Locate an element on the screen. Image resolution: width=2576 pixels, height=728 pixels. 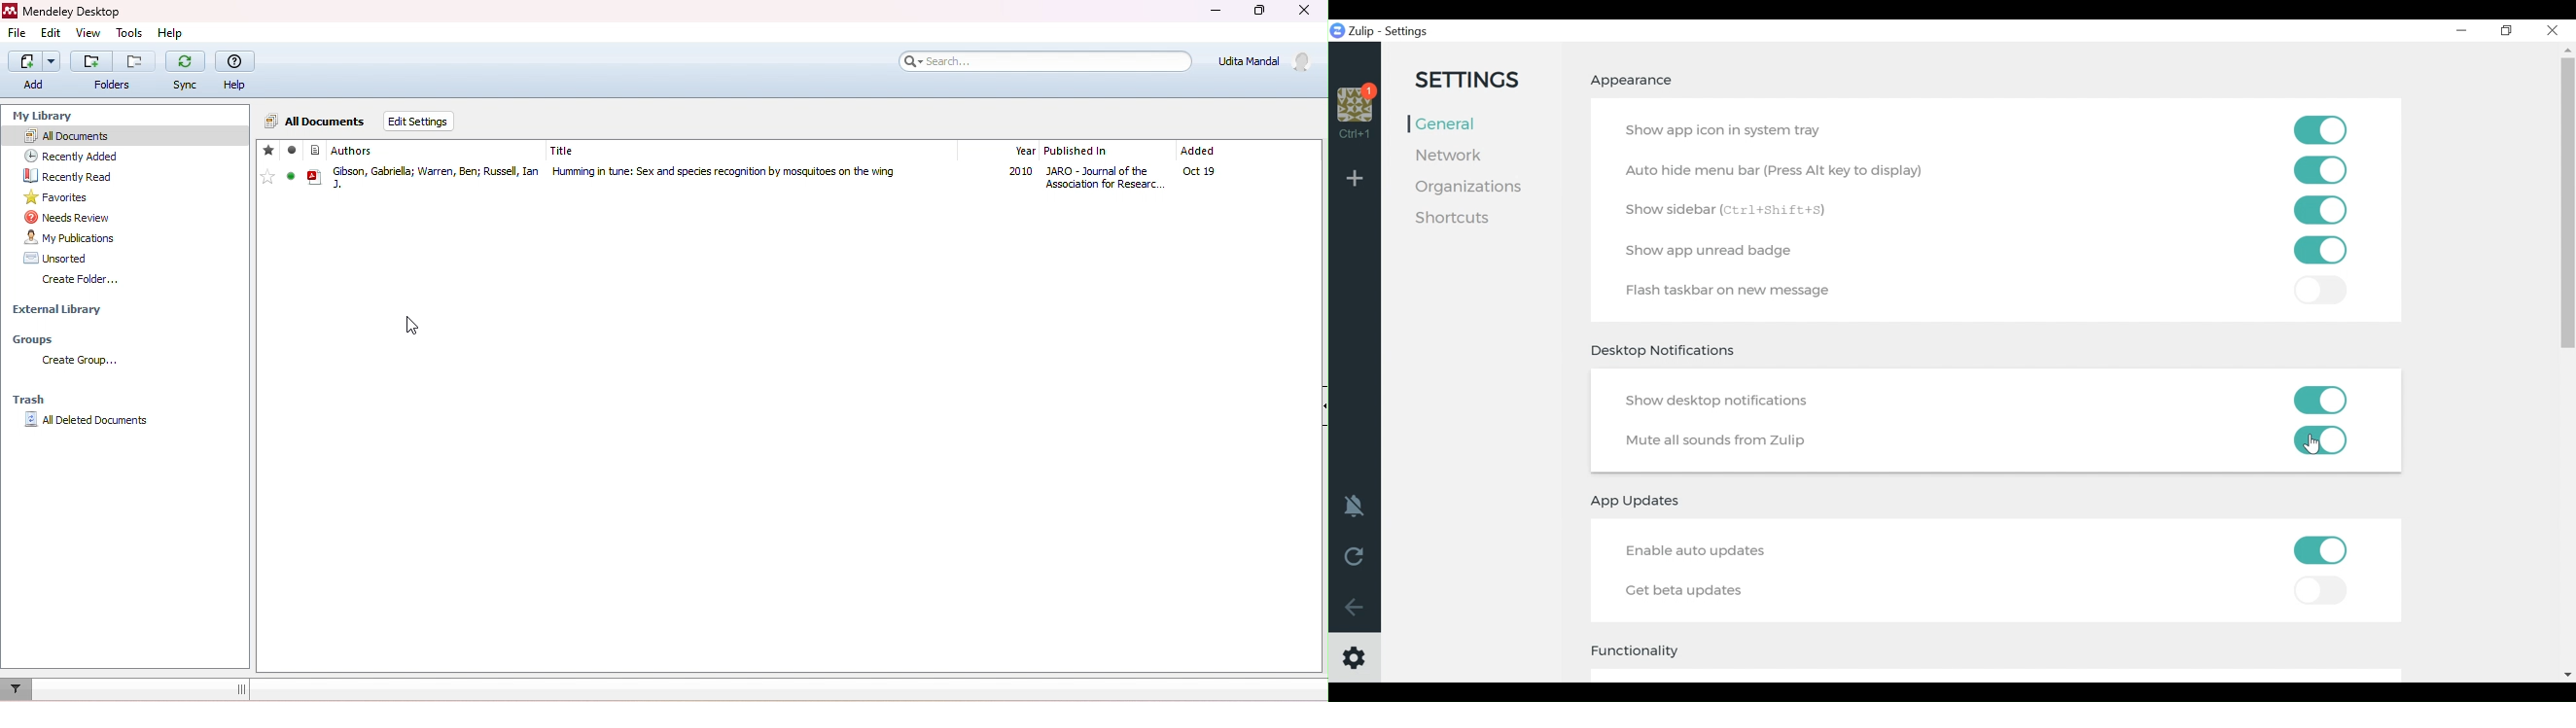
Show Sidebar is located at coordinates (1736, 210).